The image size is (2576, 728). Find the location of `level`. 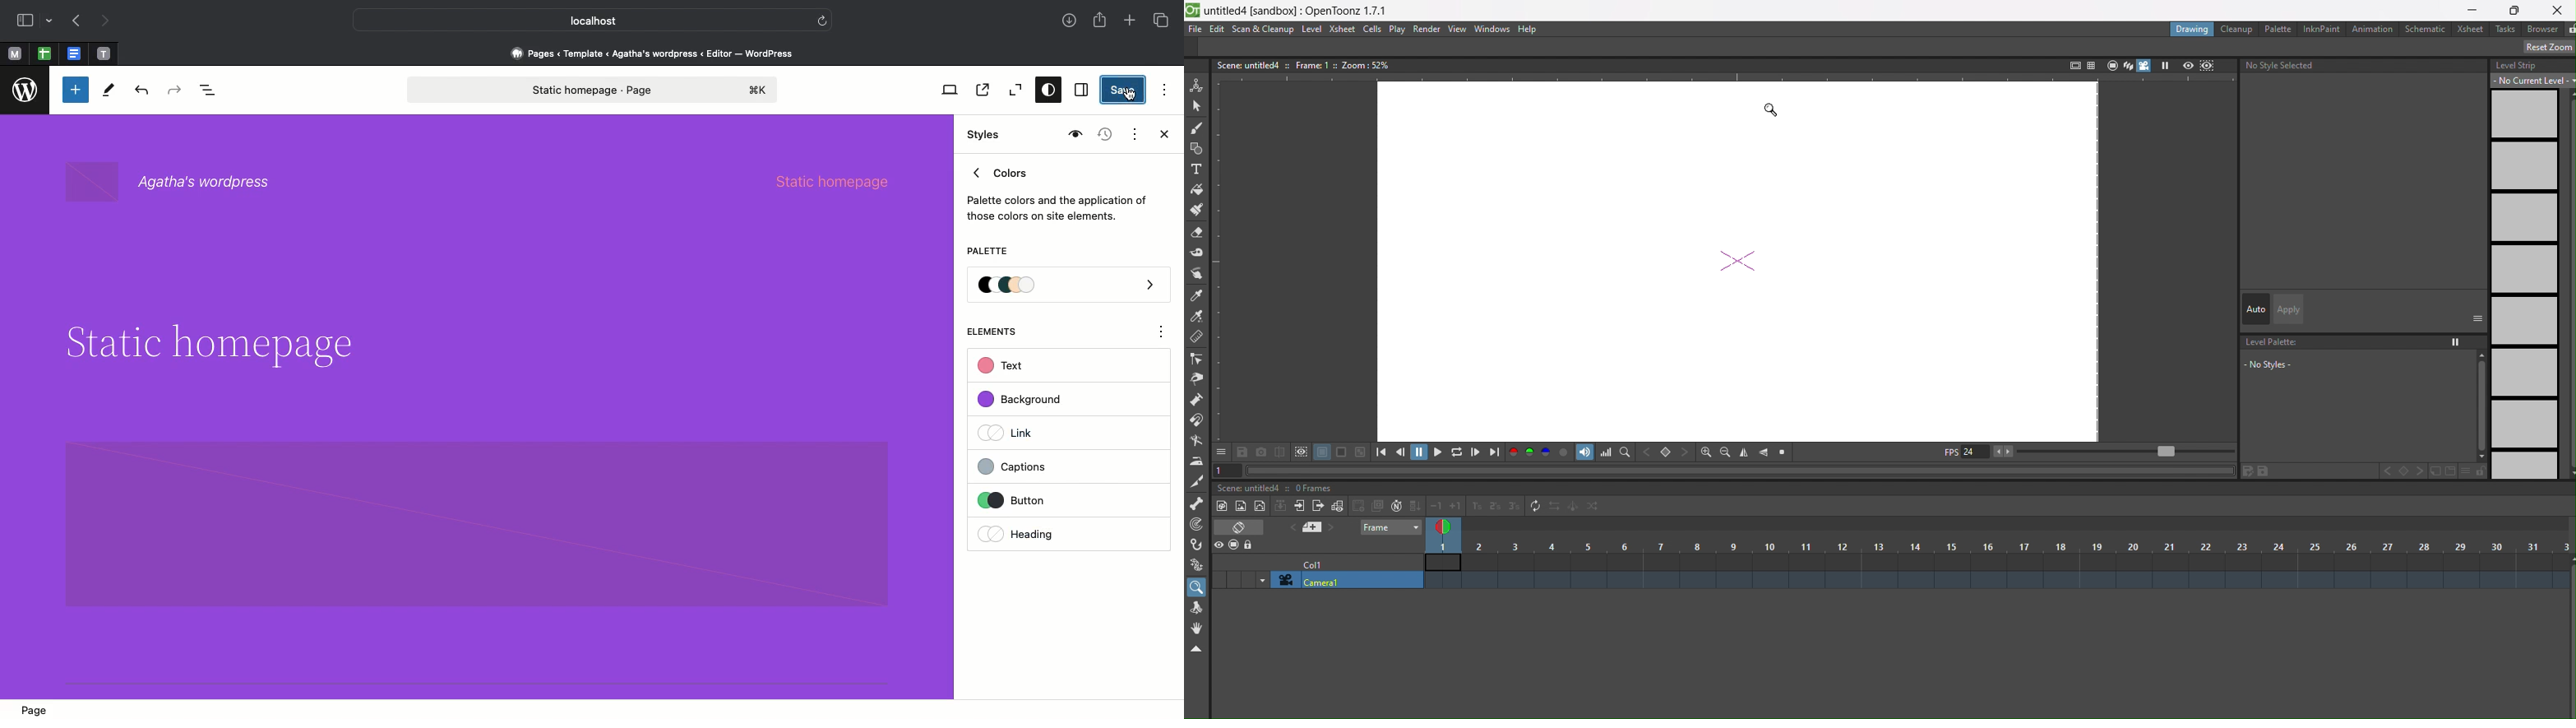

level is located at coordinates (1312, 28).